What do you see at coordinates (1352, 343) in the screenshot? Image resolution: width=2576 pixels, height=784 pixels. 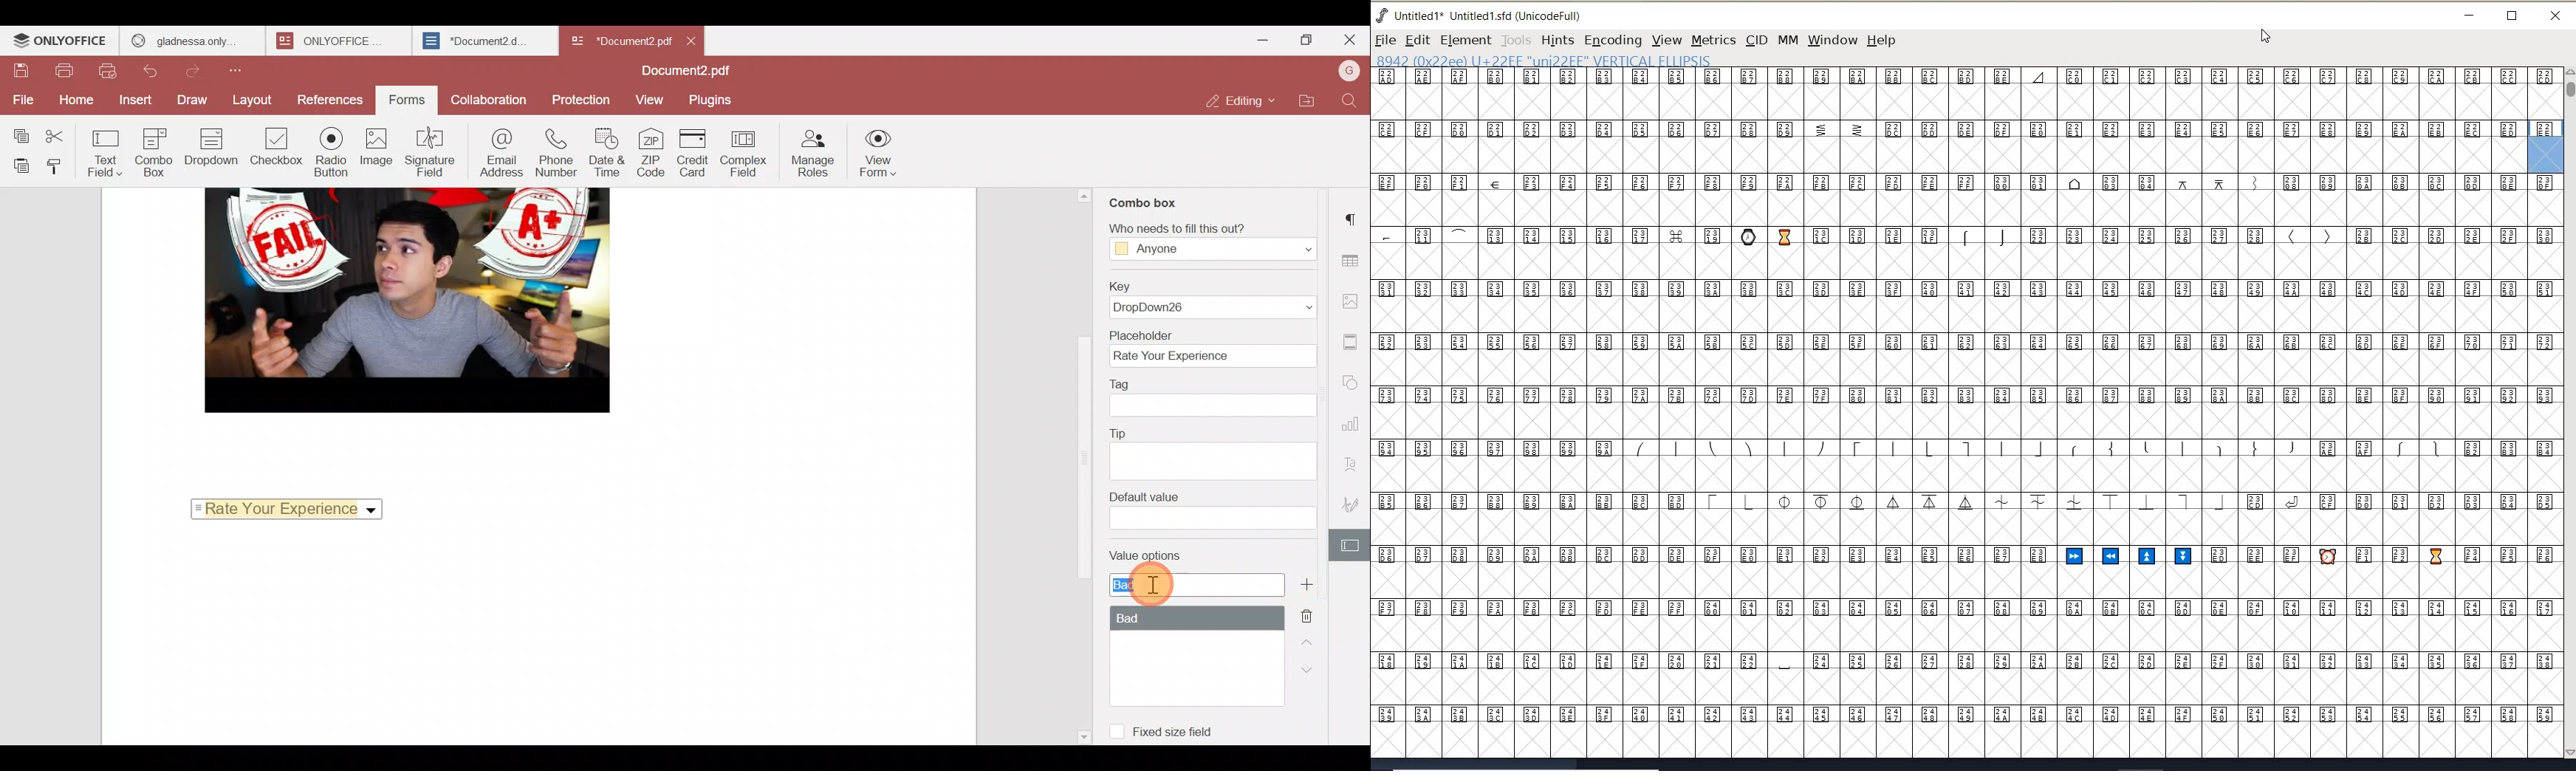 I see `Header & footer settings` at bounding box center [1352, 343].